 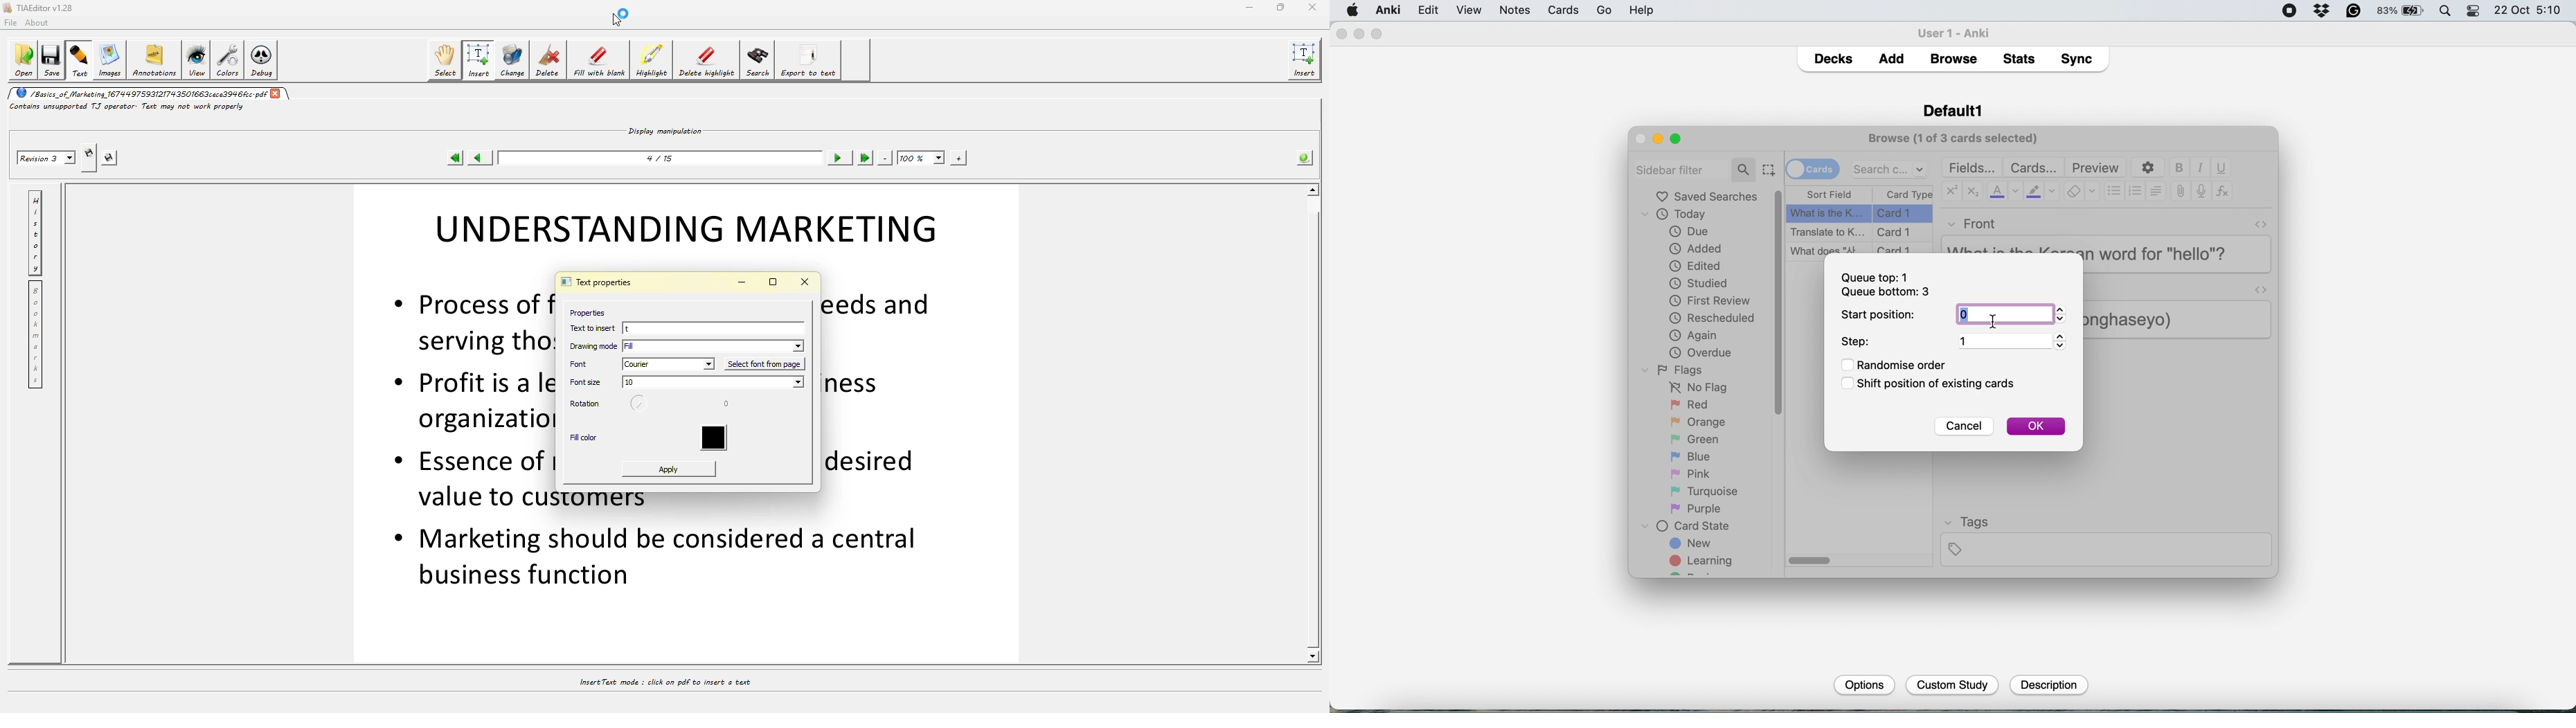 What do you see at coordinates (1547, 10) in the screenshot?
I see `tools` at bounding box center [1547, 10].